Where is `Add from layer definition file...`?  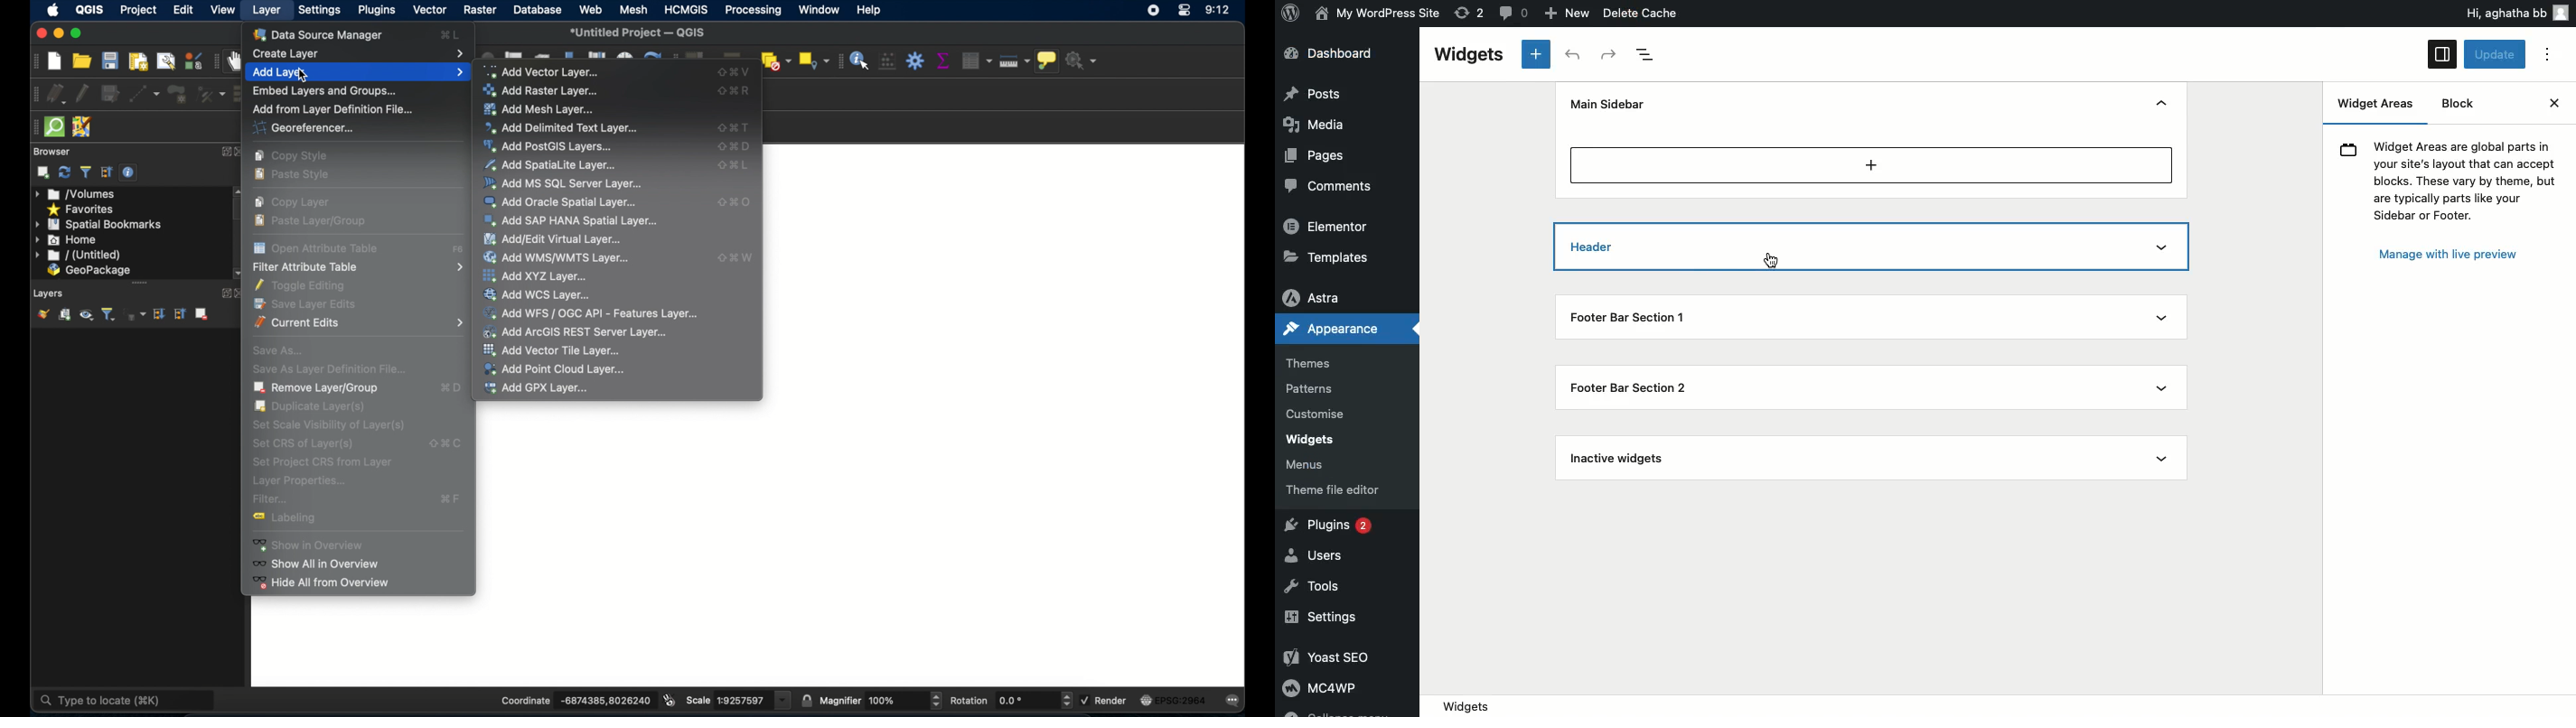
Add from layer definition file... is located at coordinates (335, 108).